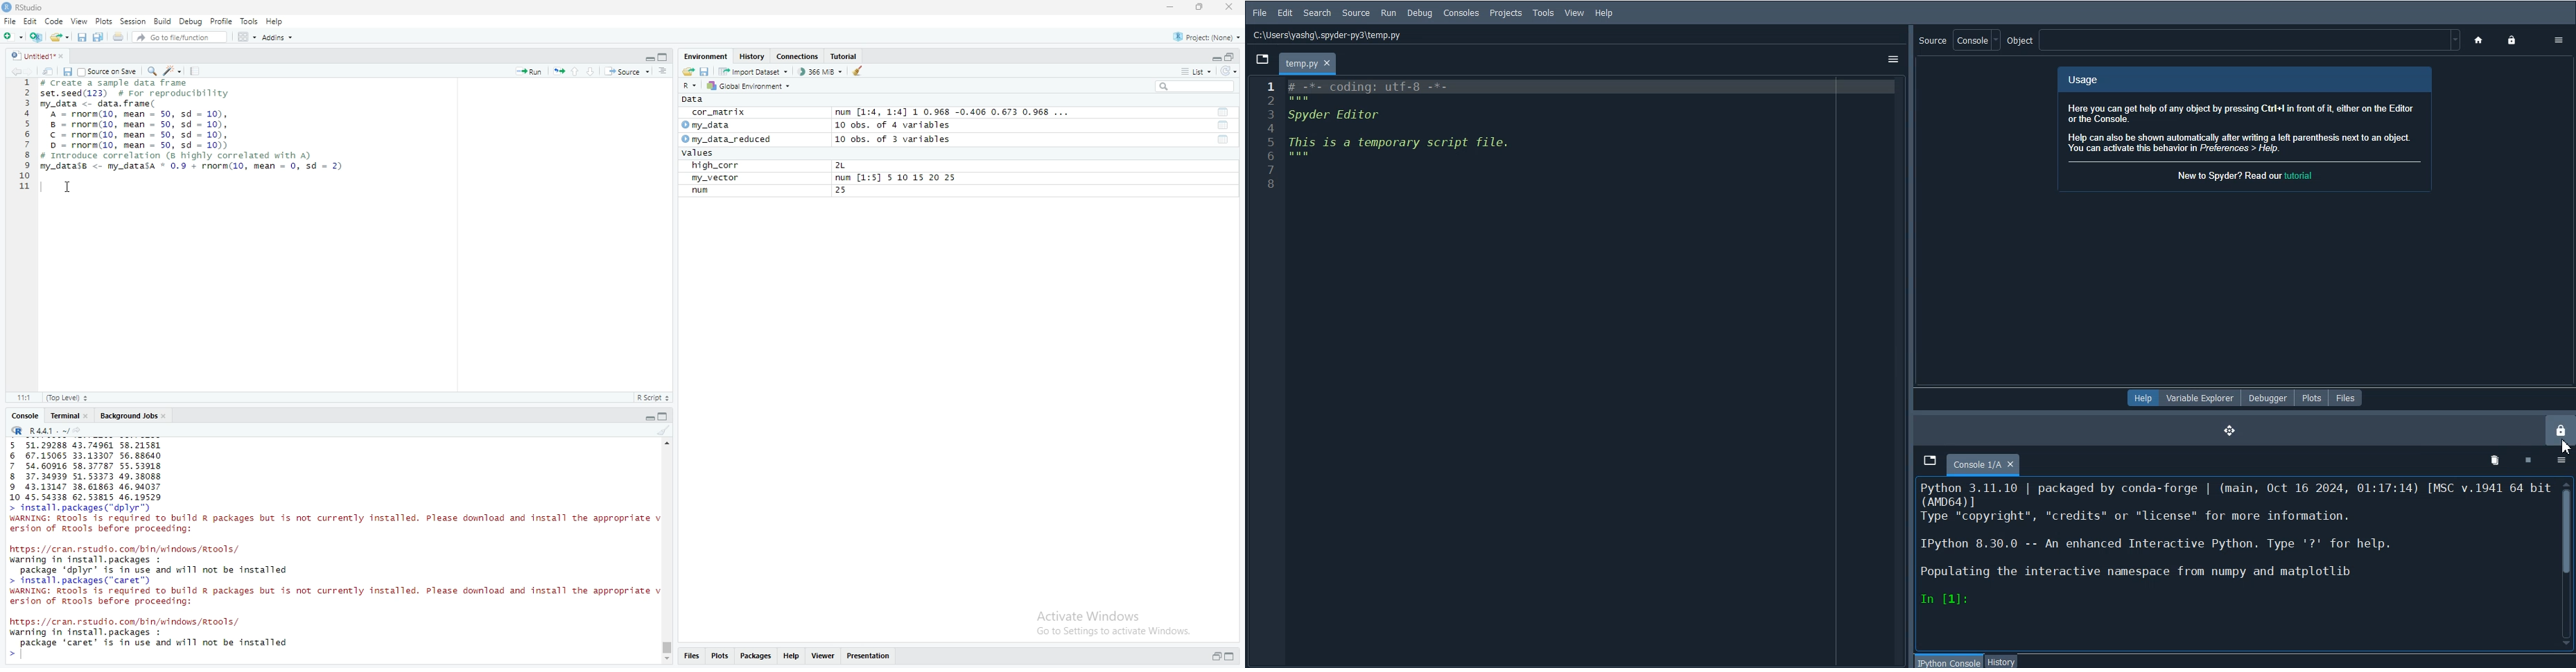 The image size is (2576, 672). What do you see at coordinates (531, 71) in the screenshot?
I see `Run` at bounding box center [531, 71].